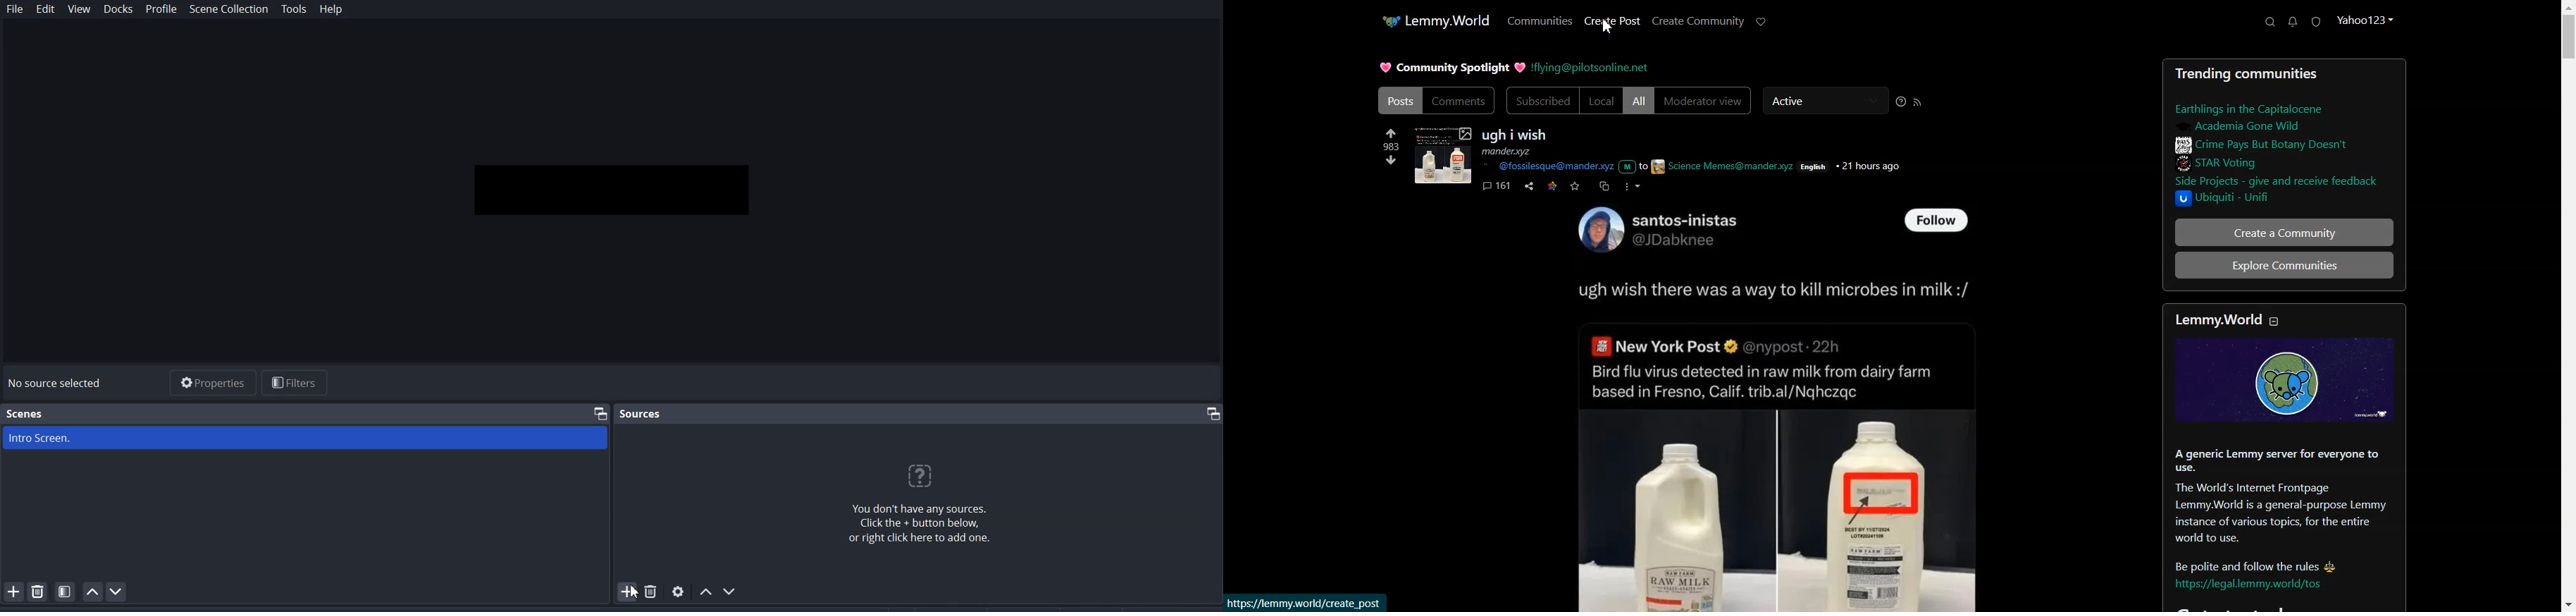  I want to click on Text, so click(1523, 141).